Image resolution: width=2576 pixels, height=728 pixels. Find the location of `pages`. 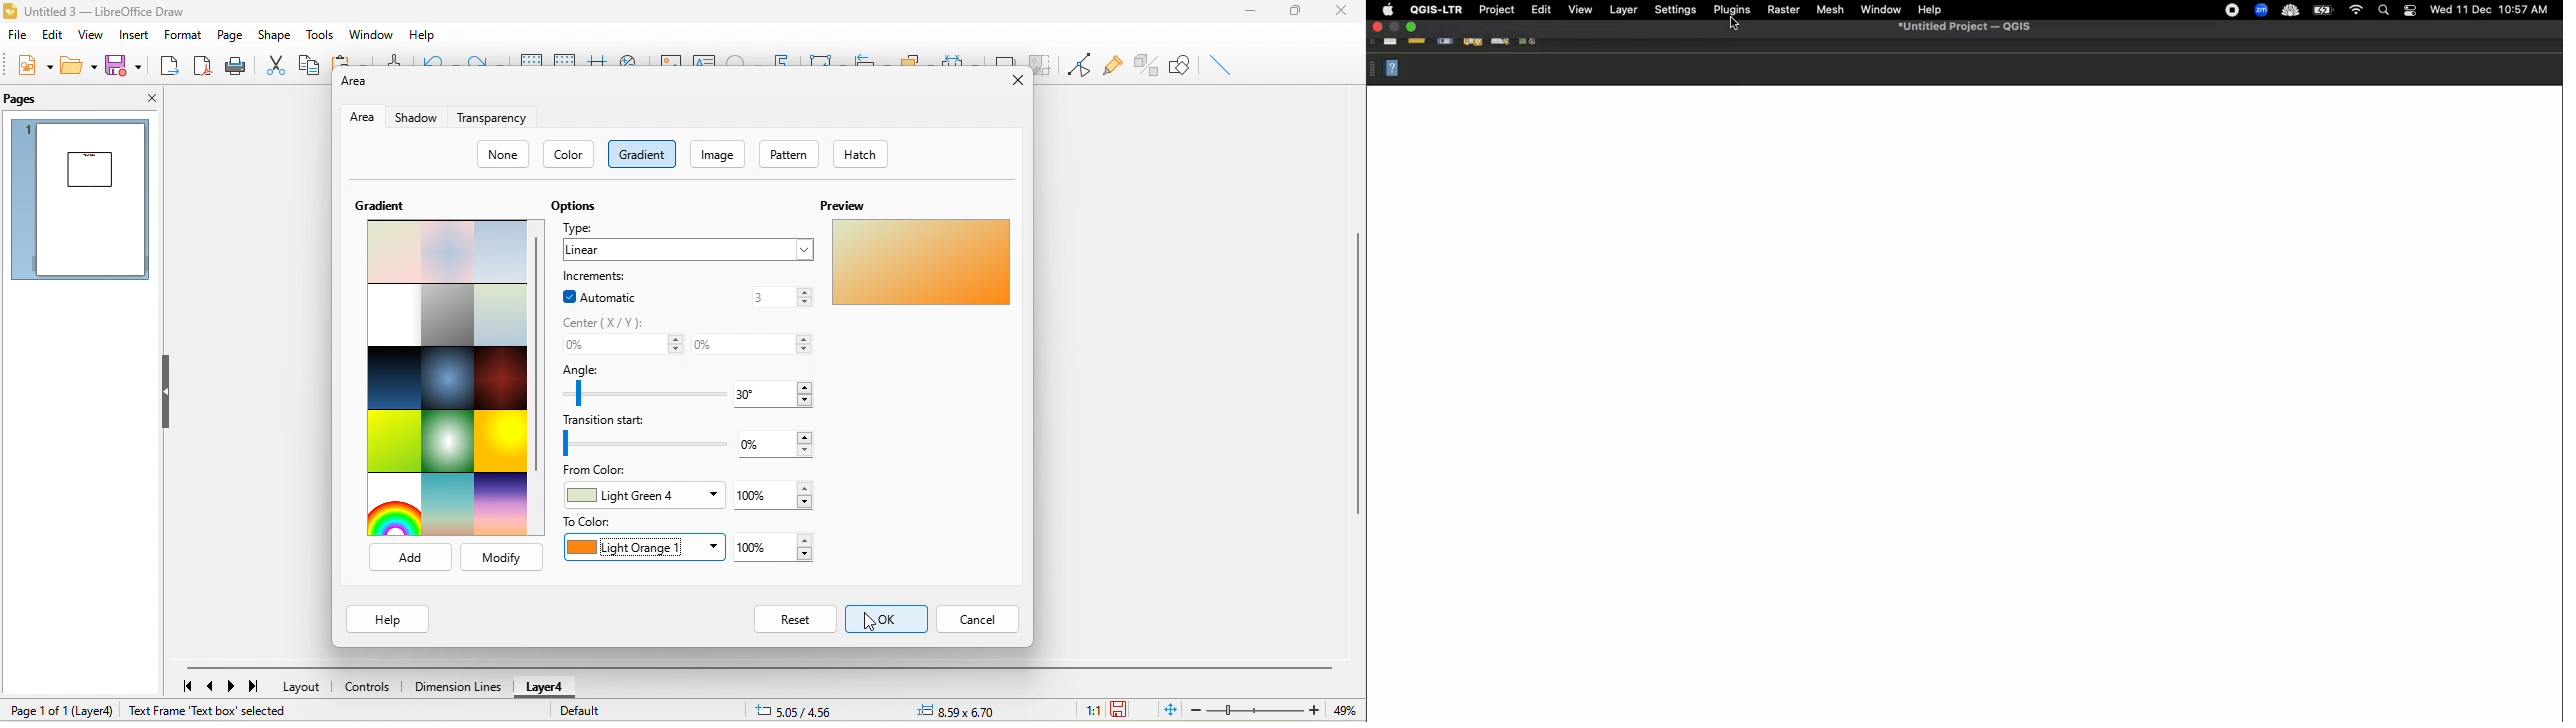

pages is located at coordinates (31, 102).